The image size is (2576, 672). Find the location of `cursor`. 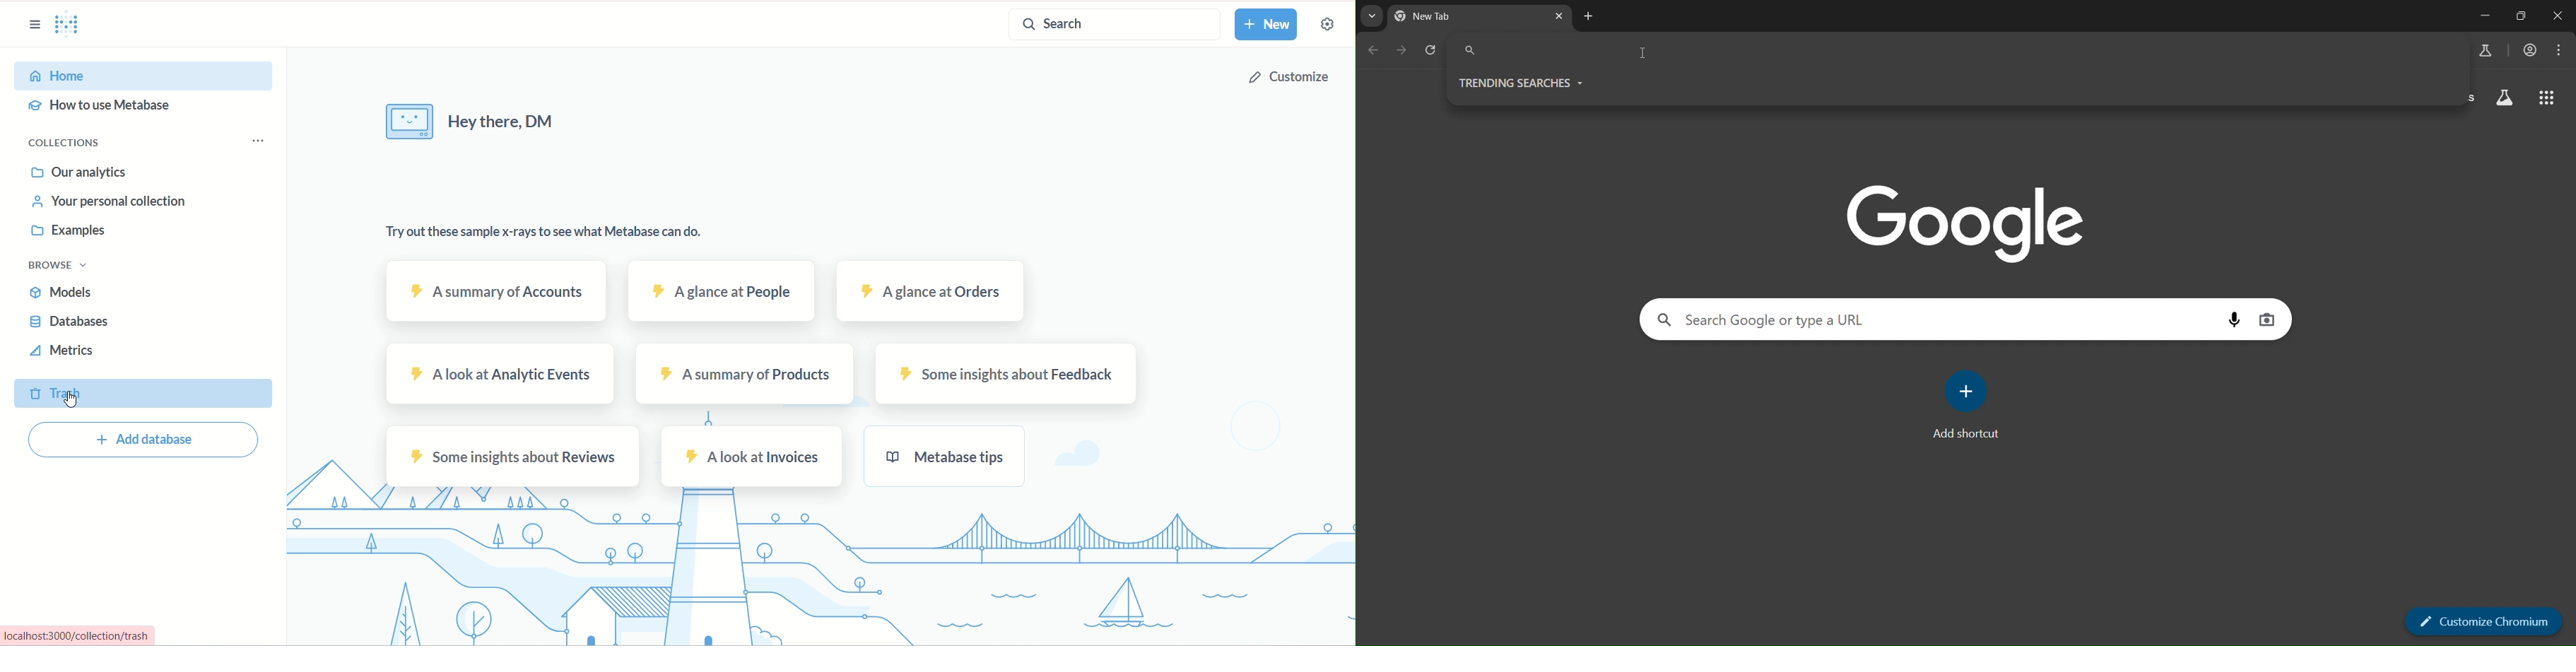

cursor is located at coordinates (73, 401).